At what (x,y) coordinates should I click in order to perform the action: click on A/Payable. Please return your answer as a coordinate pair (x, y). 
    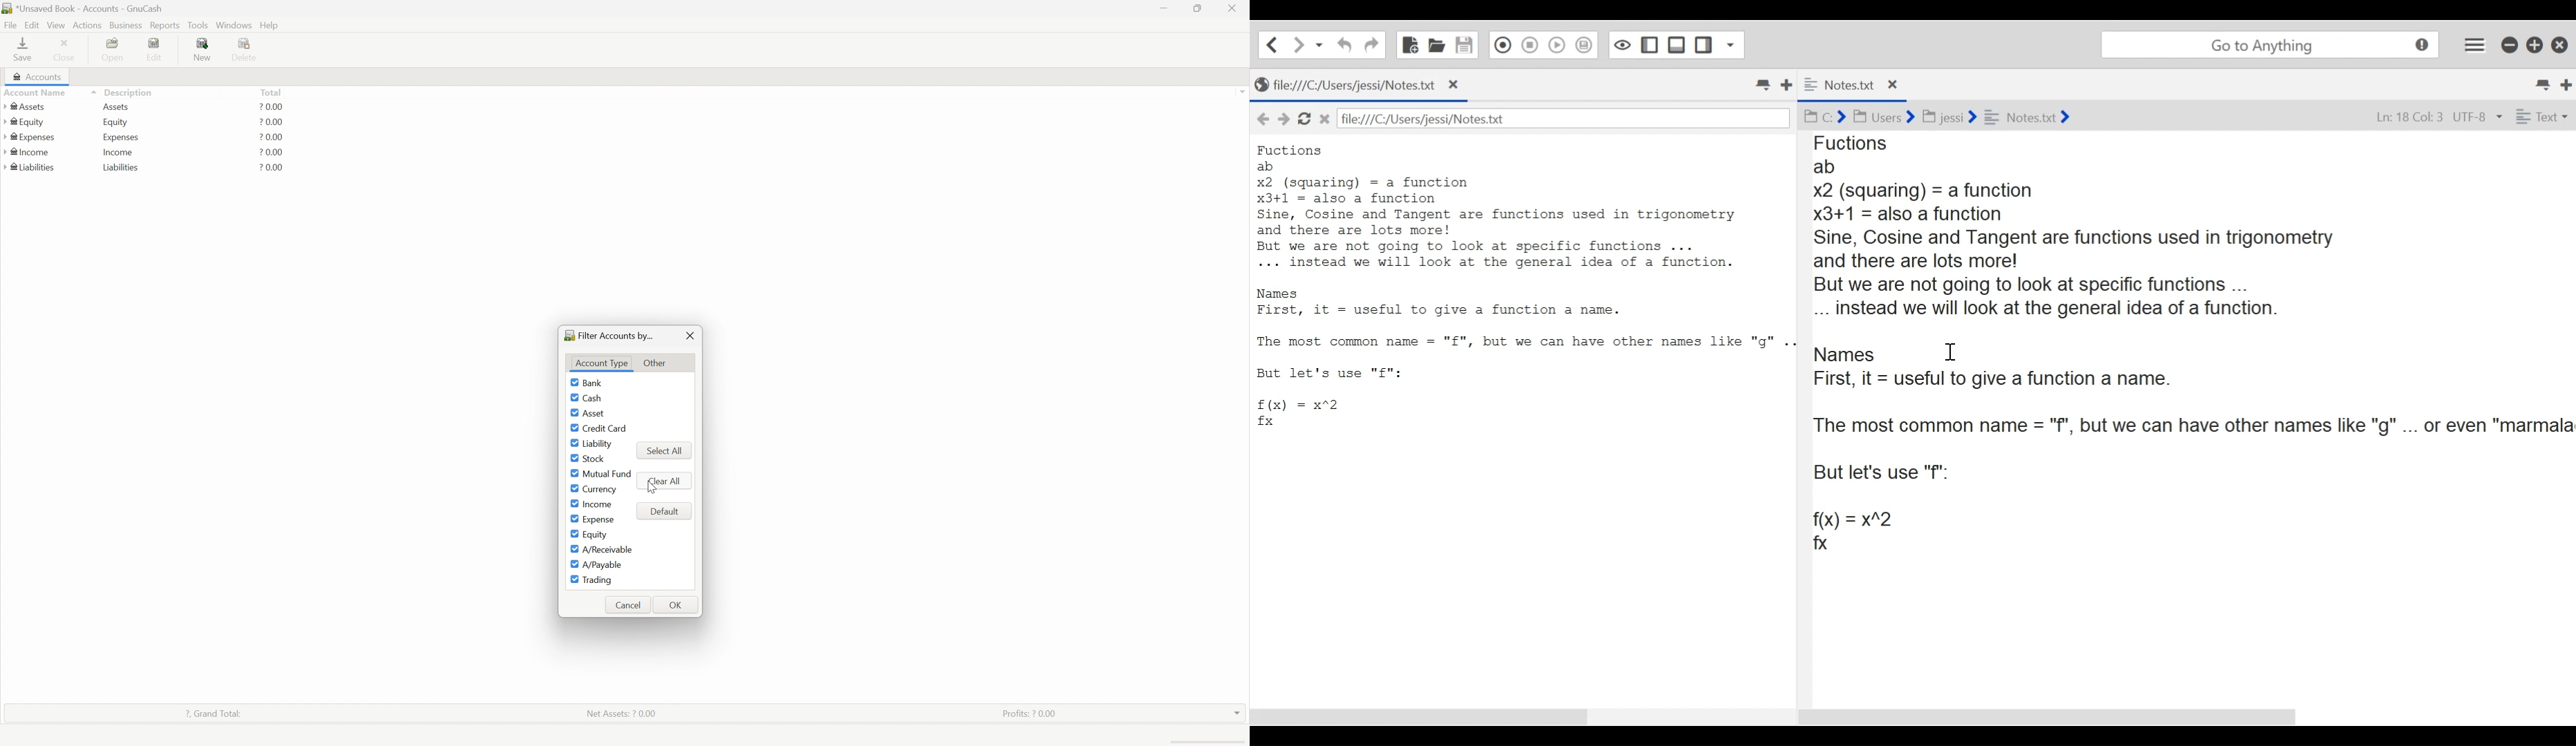
    Looking at the image, I should click on (603, 566).